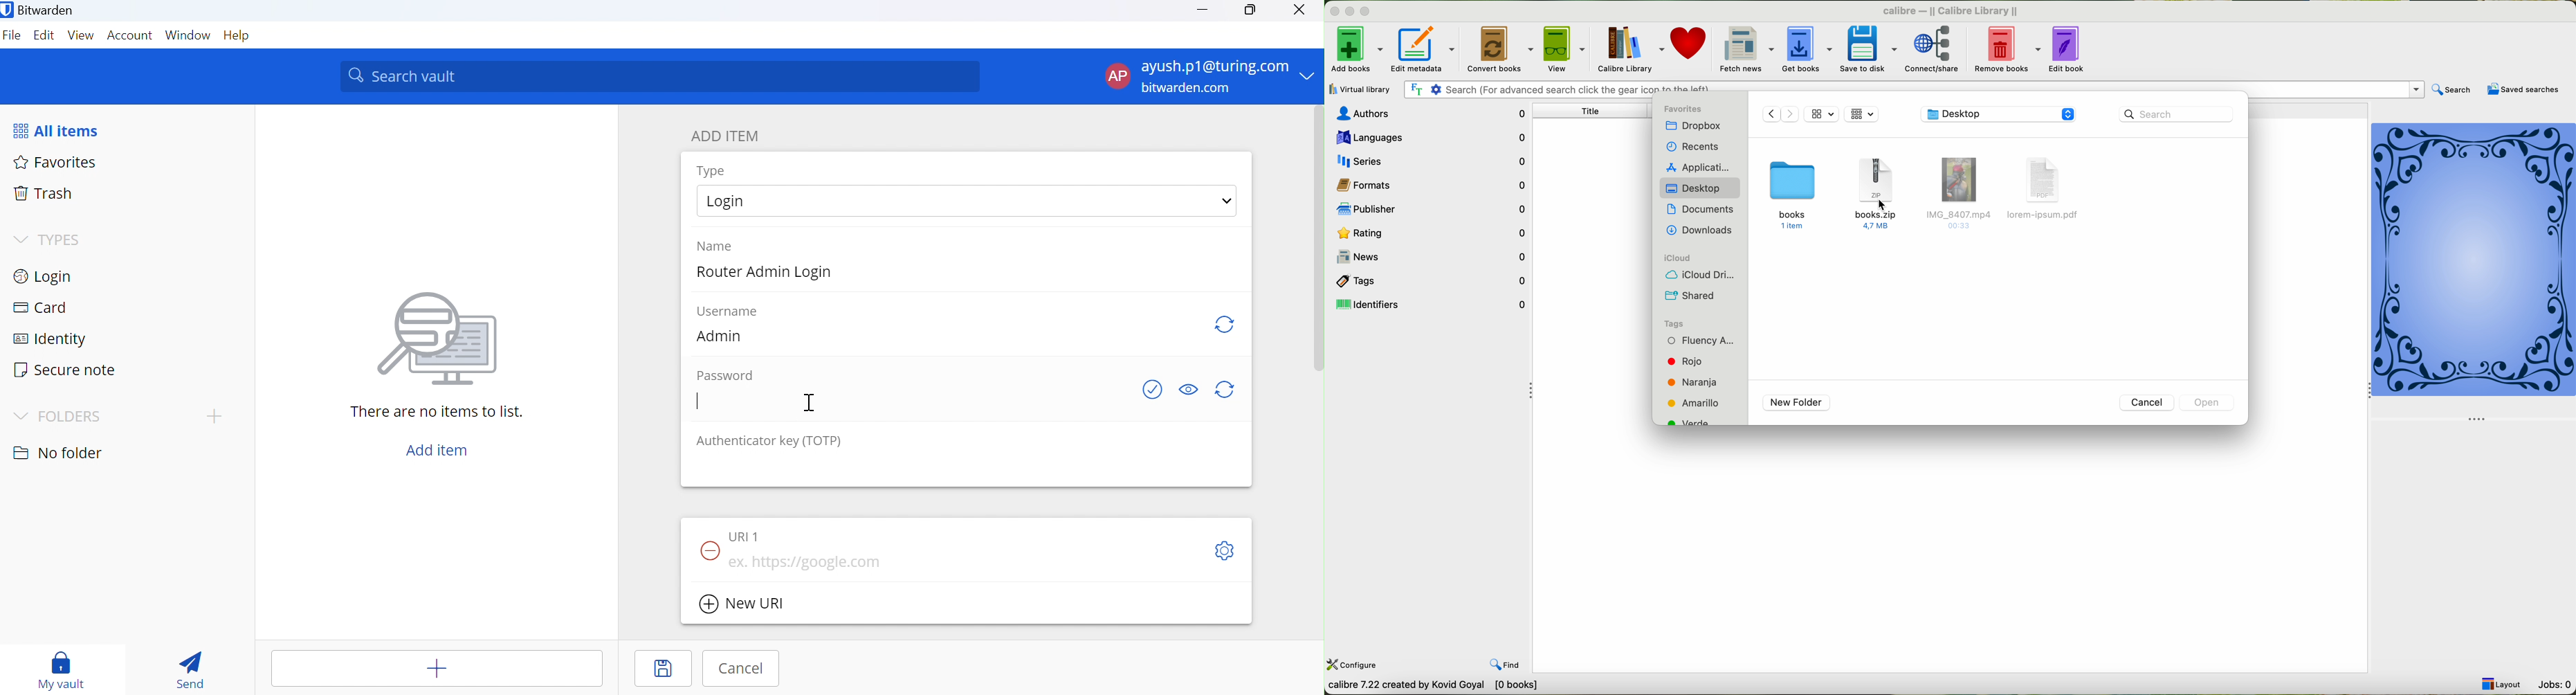 The width and height of the screenshot is (2576, 700). I want to click on cover book preview, so click(2475, 270).